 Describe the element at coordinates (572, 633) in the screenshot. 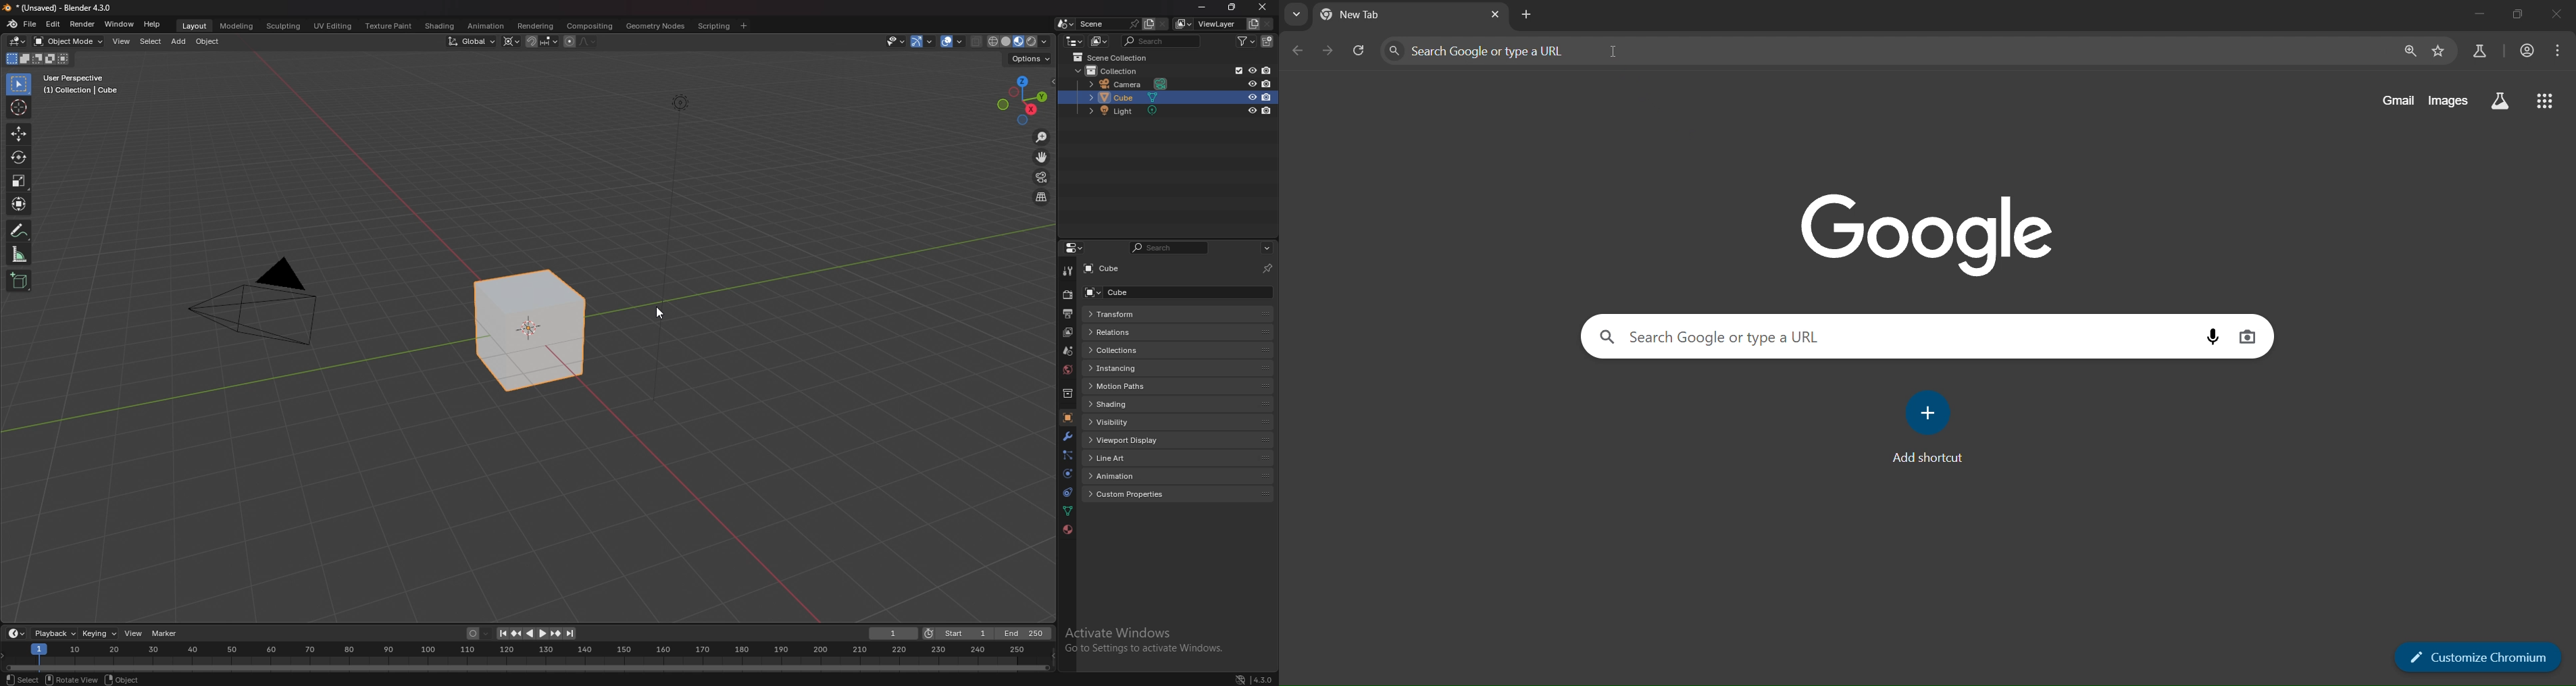

I see `jump to endpoint` at that location.